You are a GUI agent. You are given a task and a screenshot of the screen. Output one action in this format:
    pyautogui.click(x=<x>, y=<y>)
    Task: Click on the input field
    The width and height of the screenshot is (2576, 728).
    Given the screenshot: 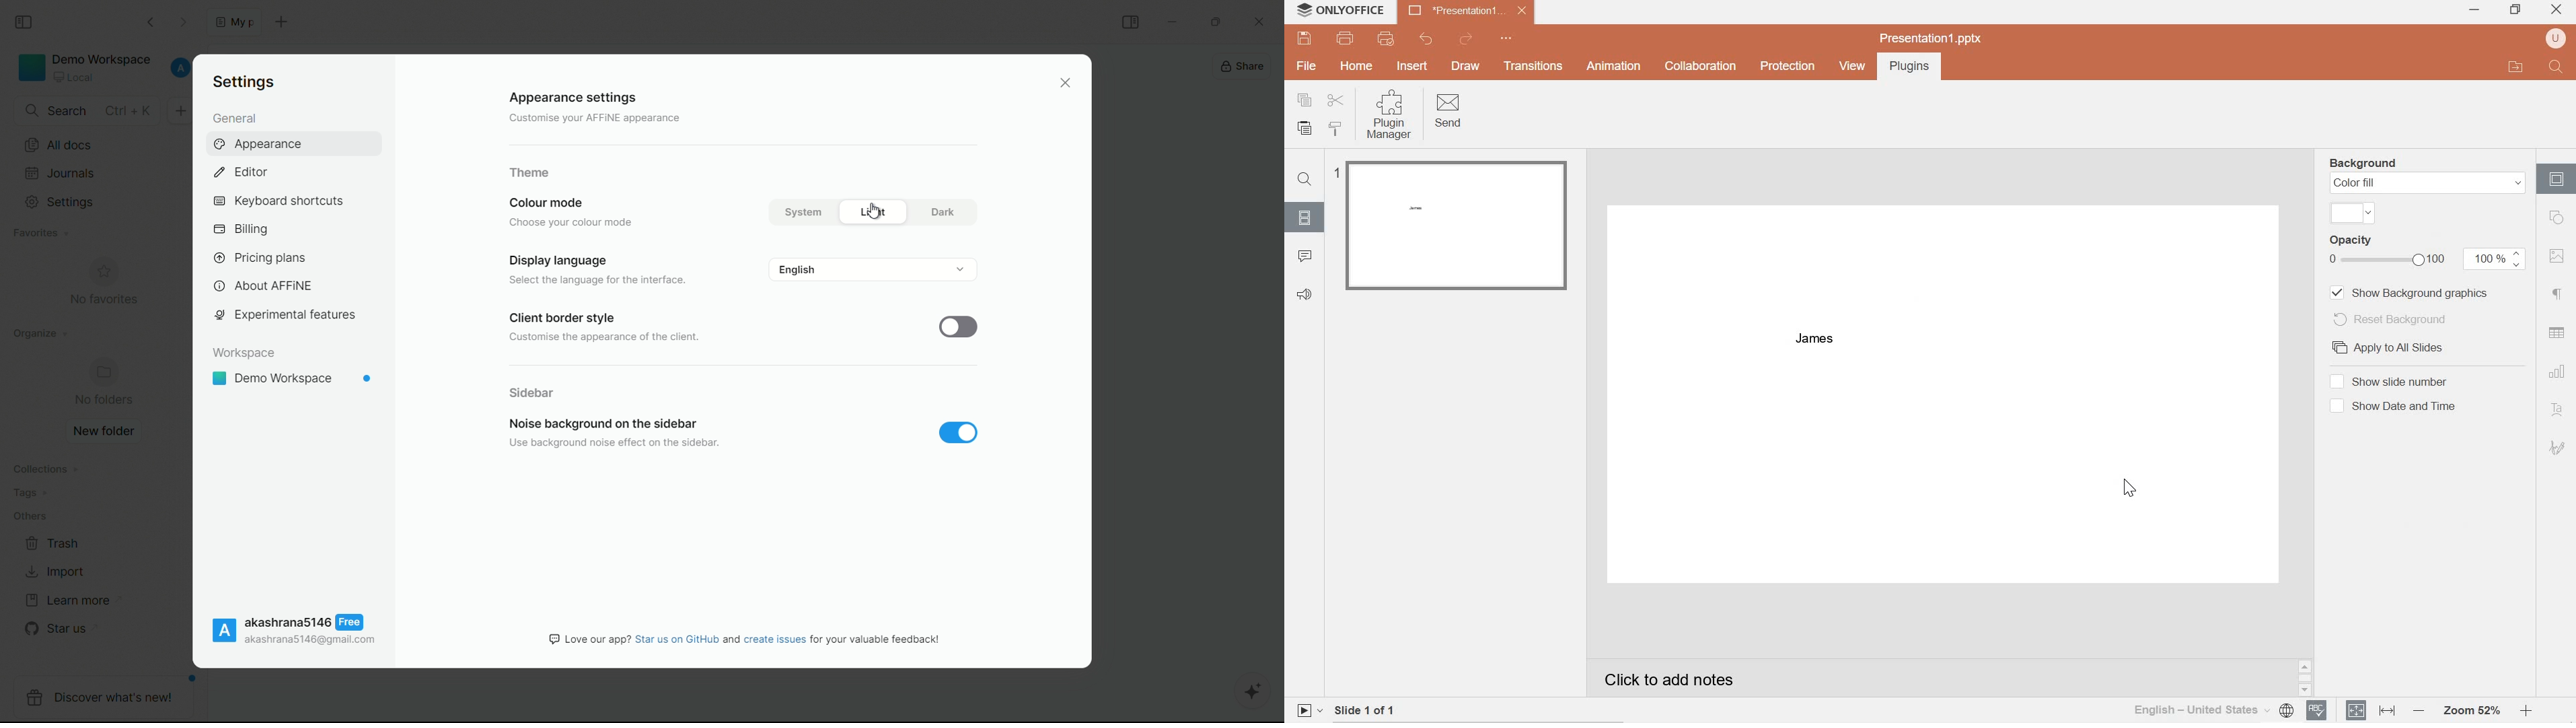 What is the action you would take?
    pyautogui.click(x=2353, y=213)
    